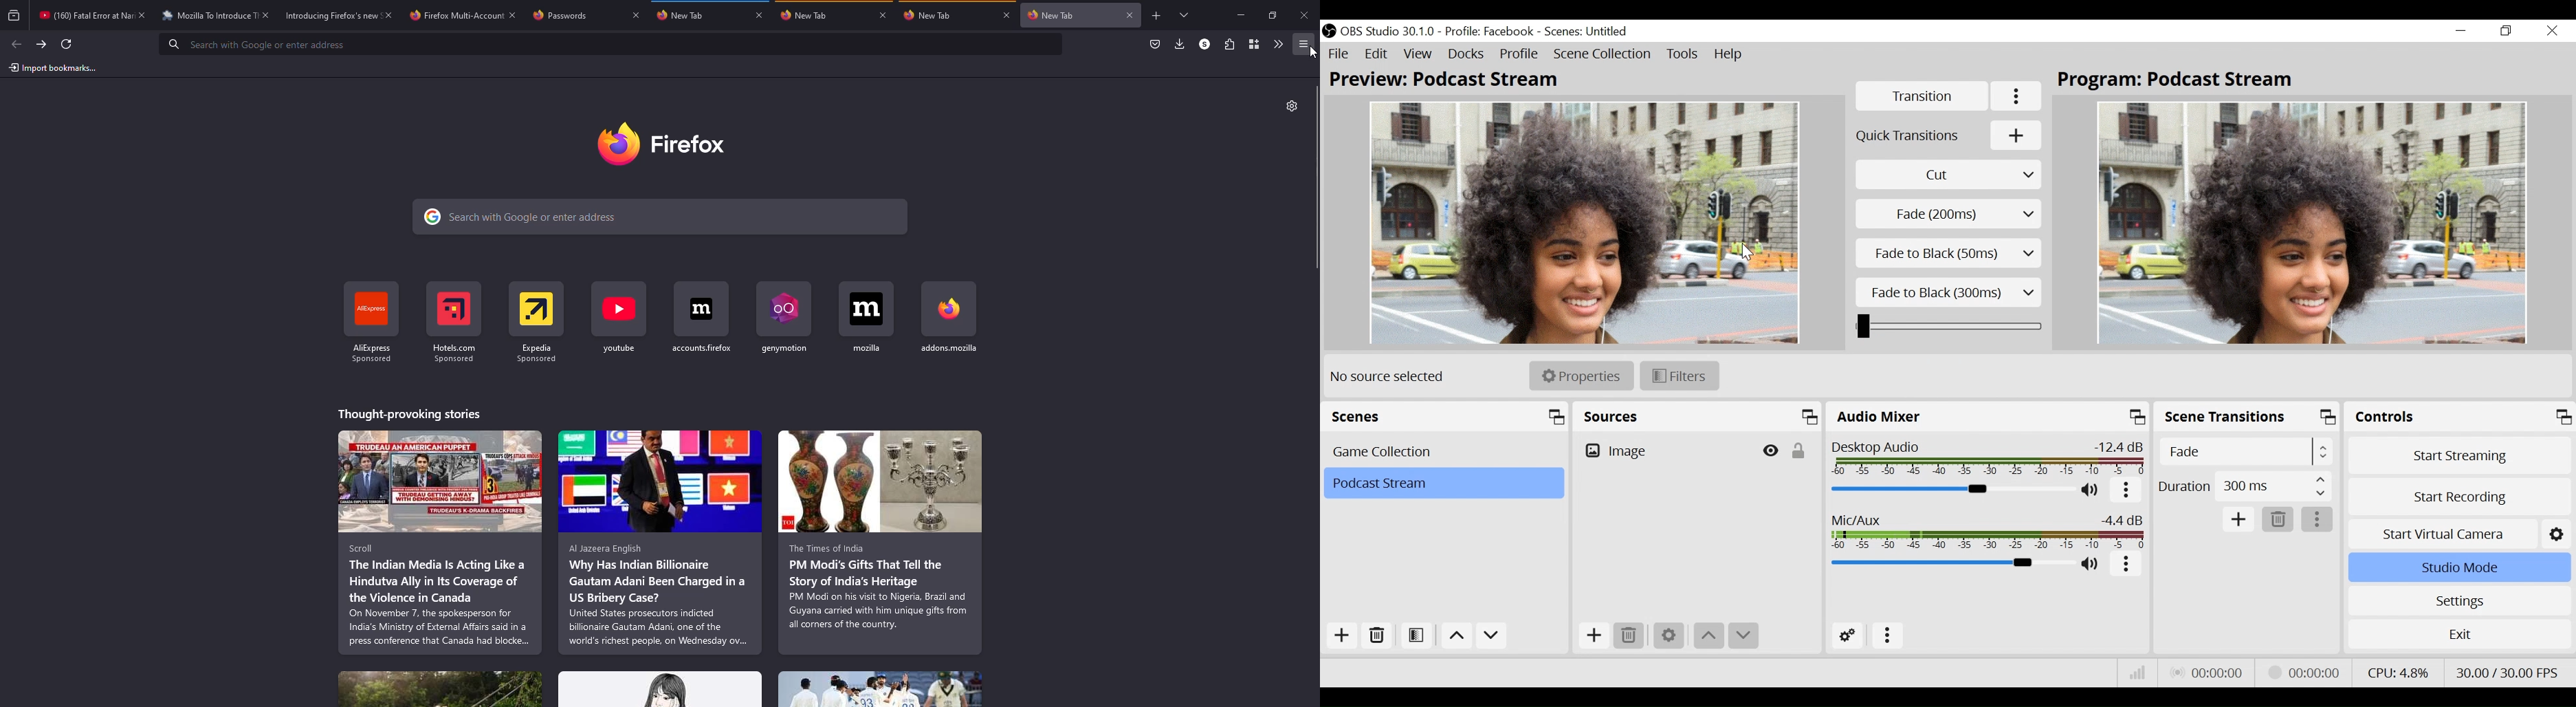  What do you see at coordinates (2126, 564) in the screenshot?
I see `more options` at bounding box center [2126, 564].